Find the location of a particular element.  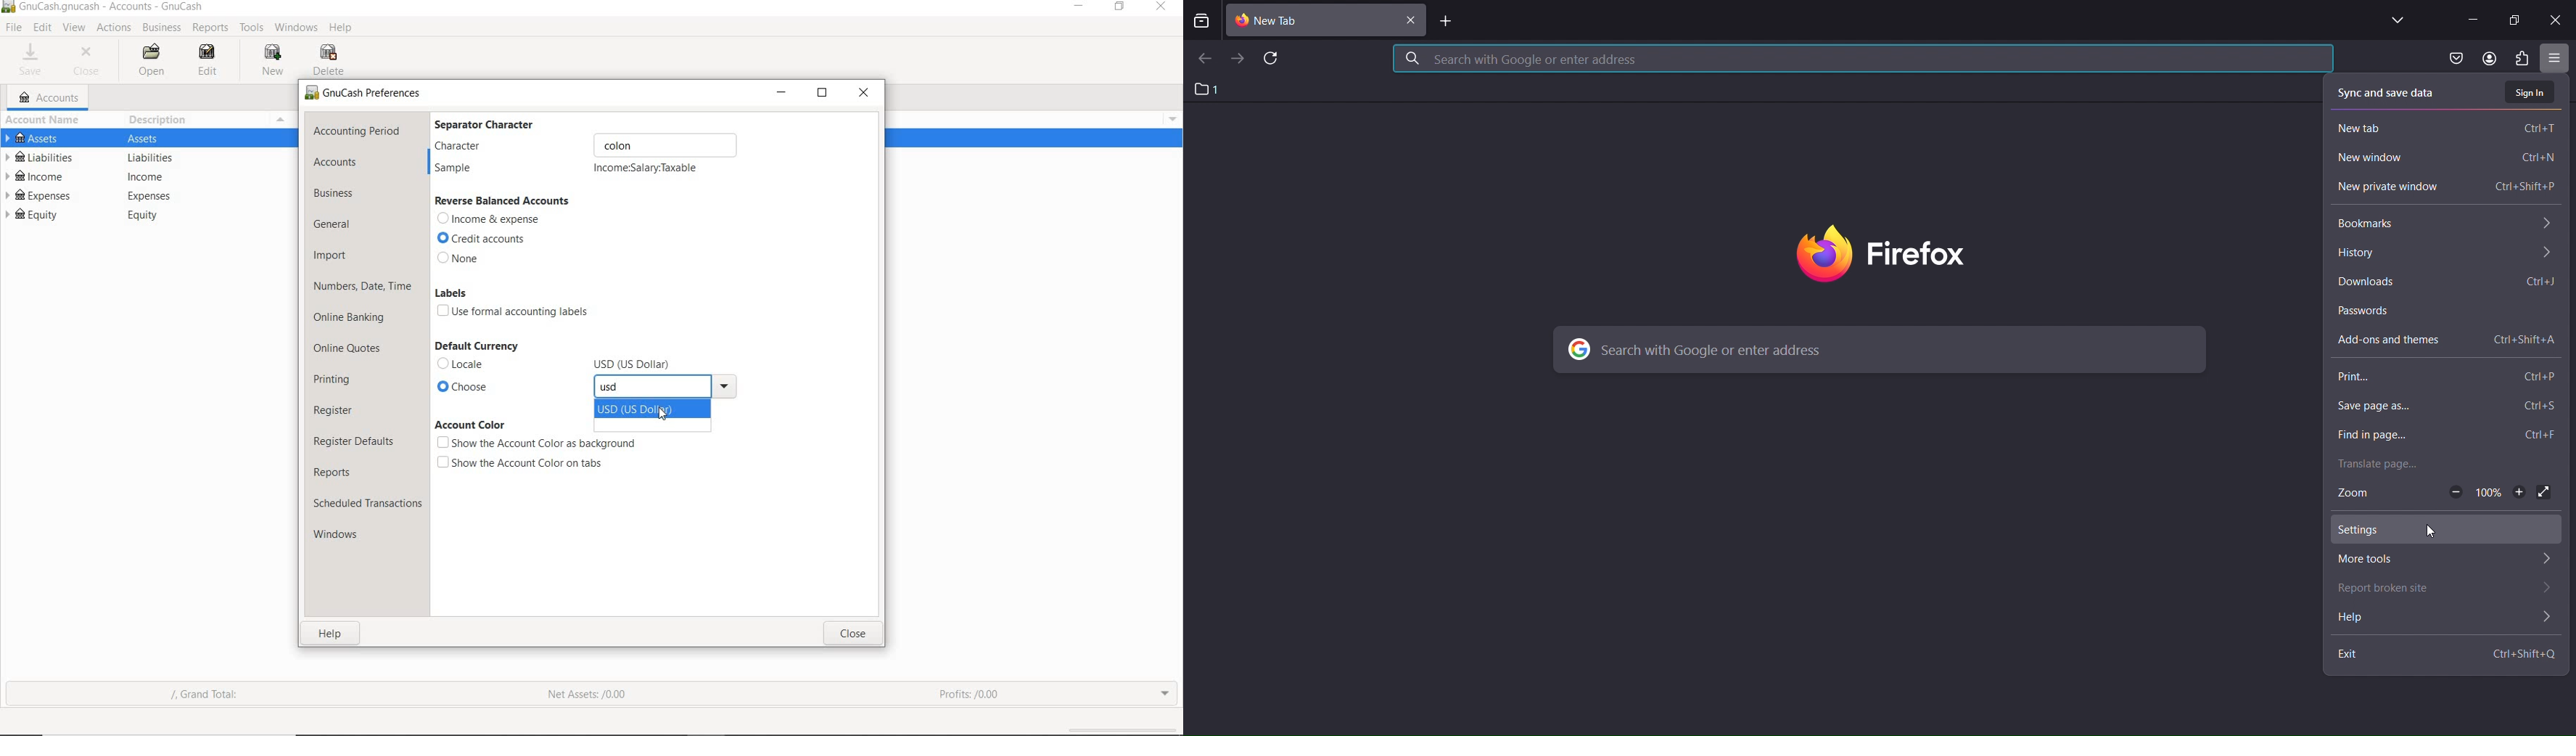

profits is located at coordinates (971, 690).